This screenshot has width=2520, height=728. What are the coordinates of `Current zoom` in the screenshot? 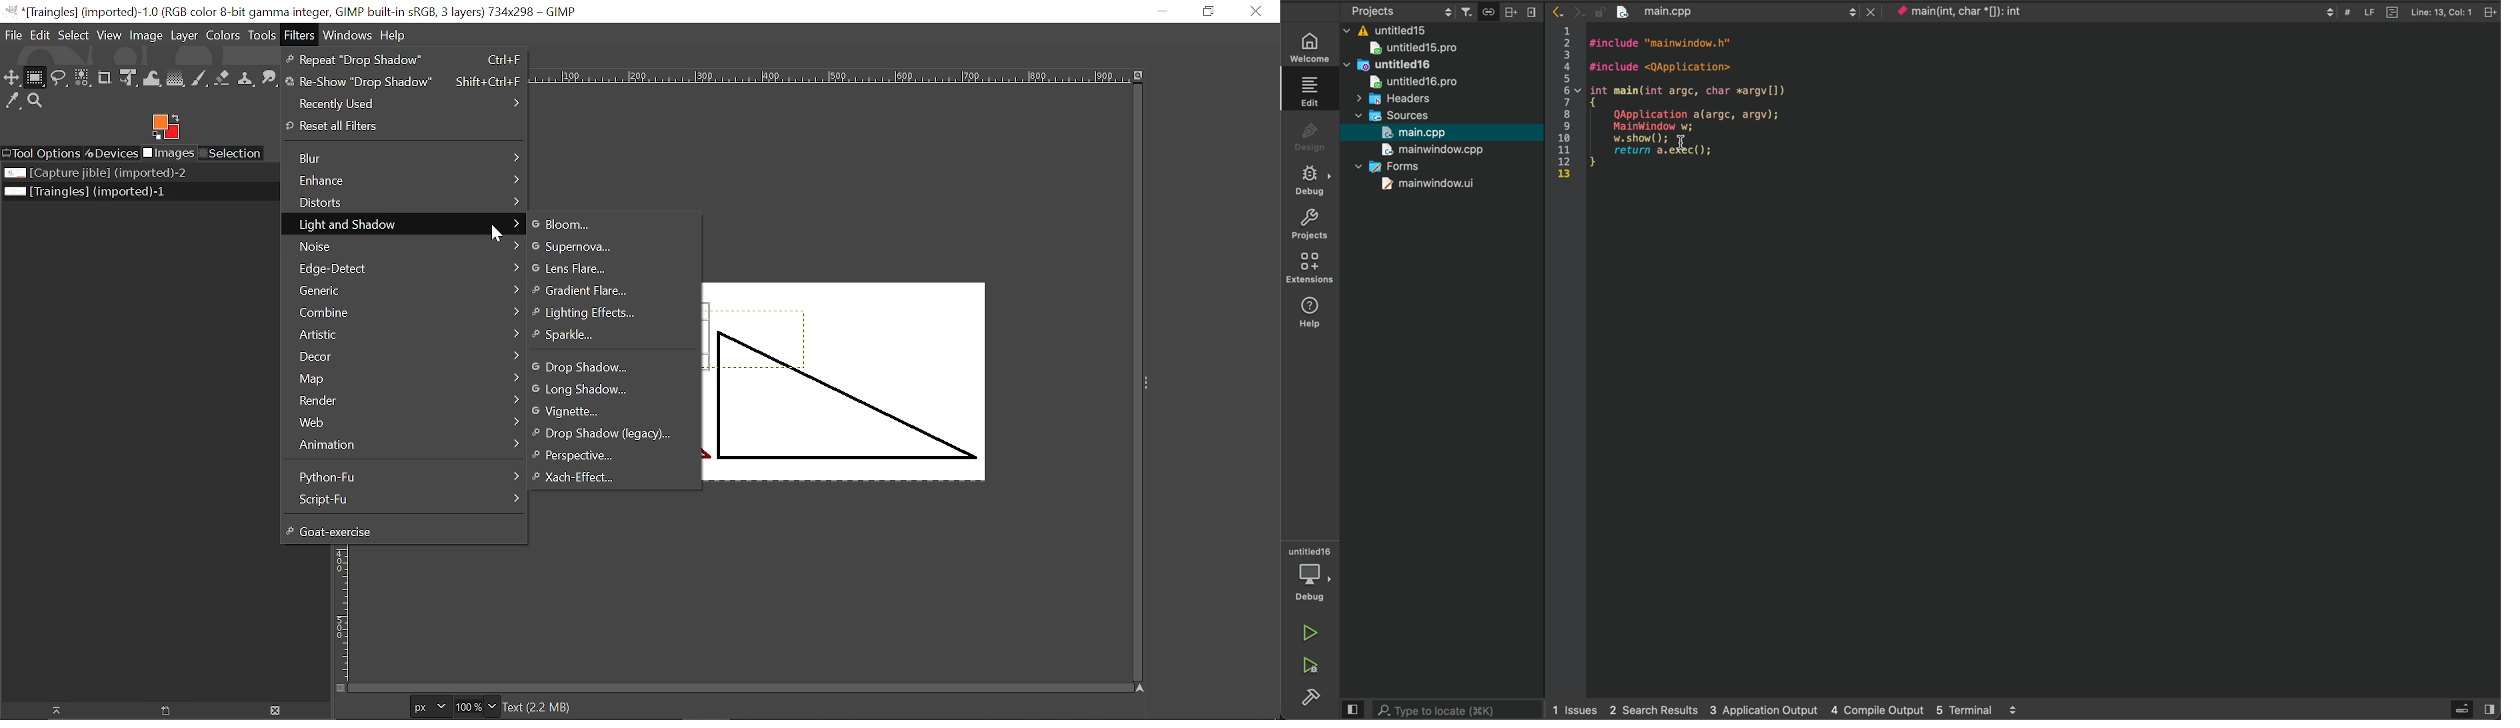 It's located at (468, 706).